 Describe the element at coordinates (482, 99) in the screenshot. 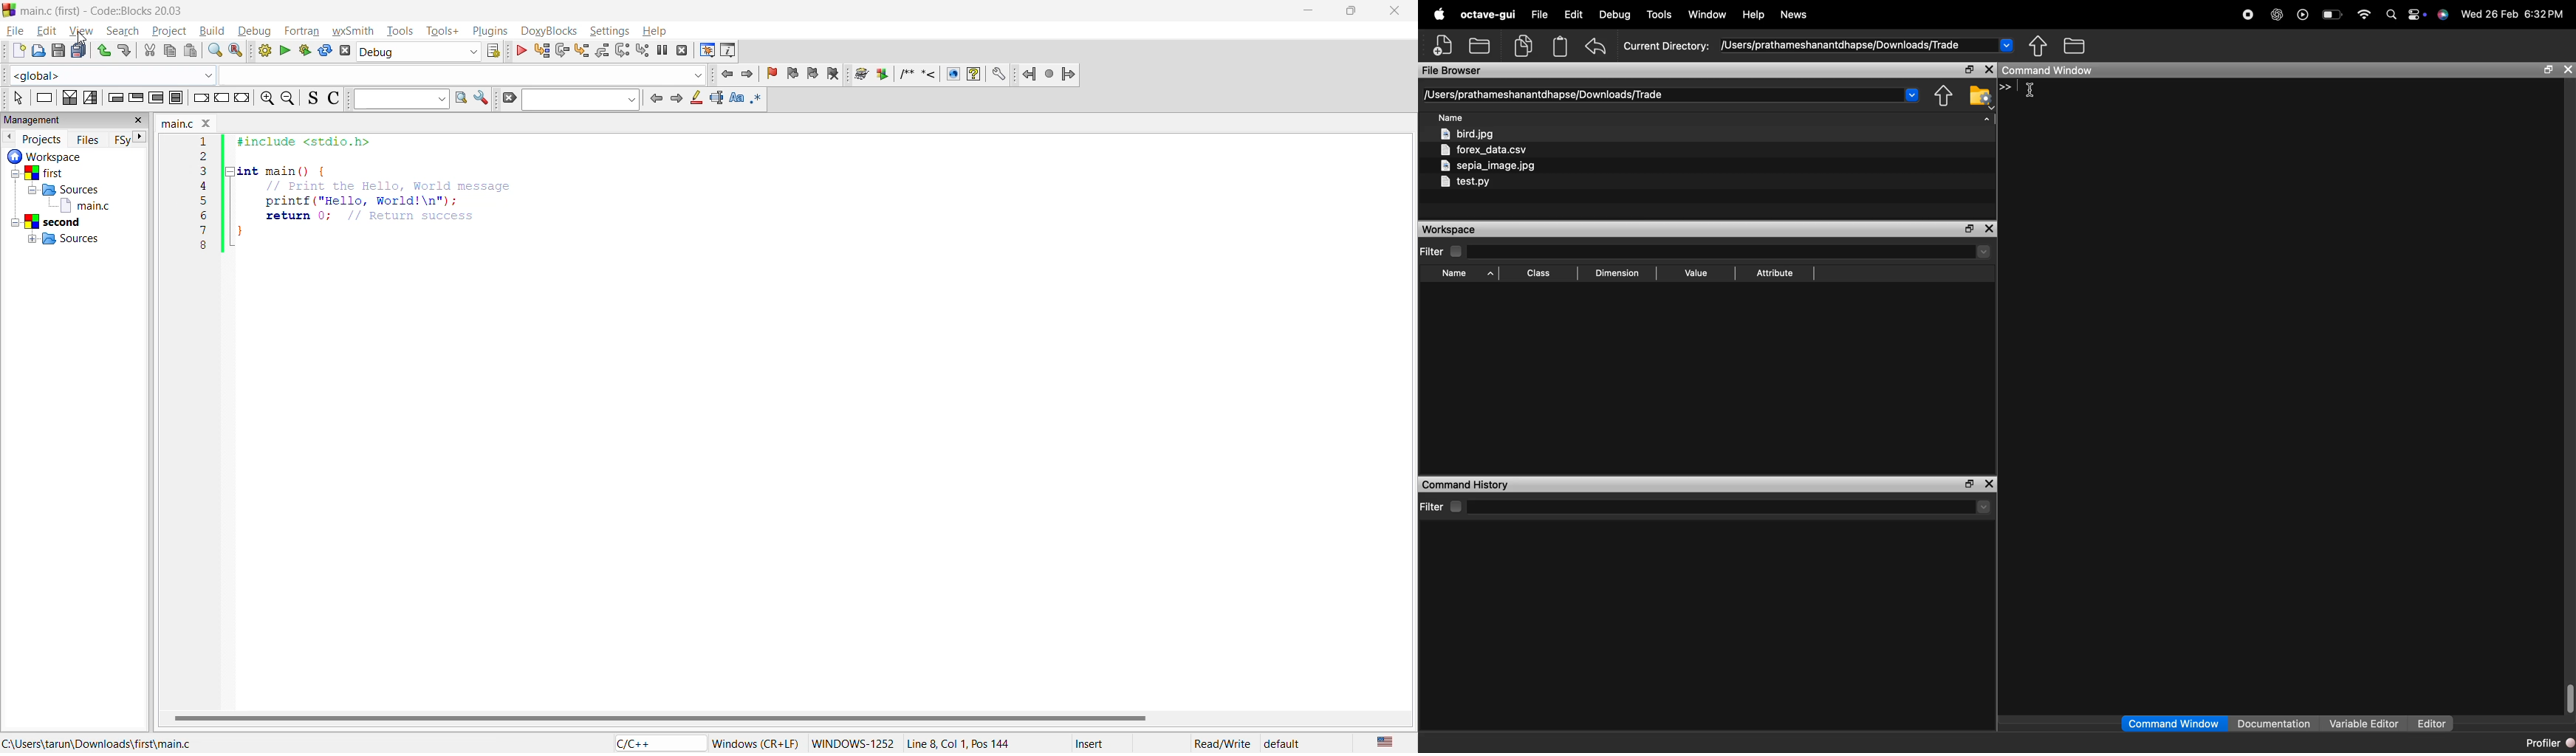

I see `show options window` at that location.